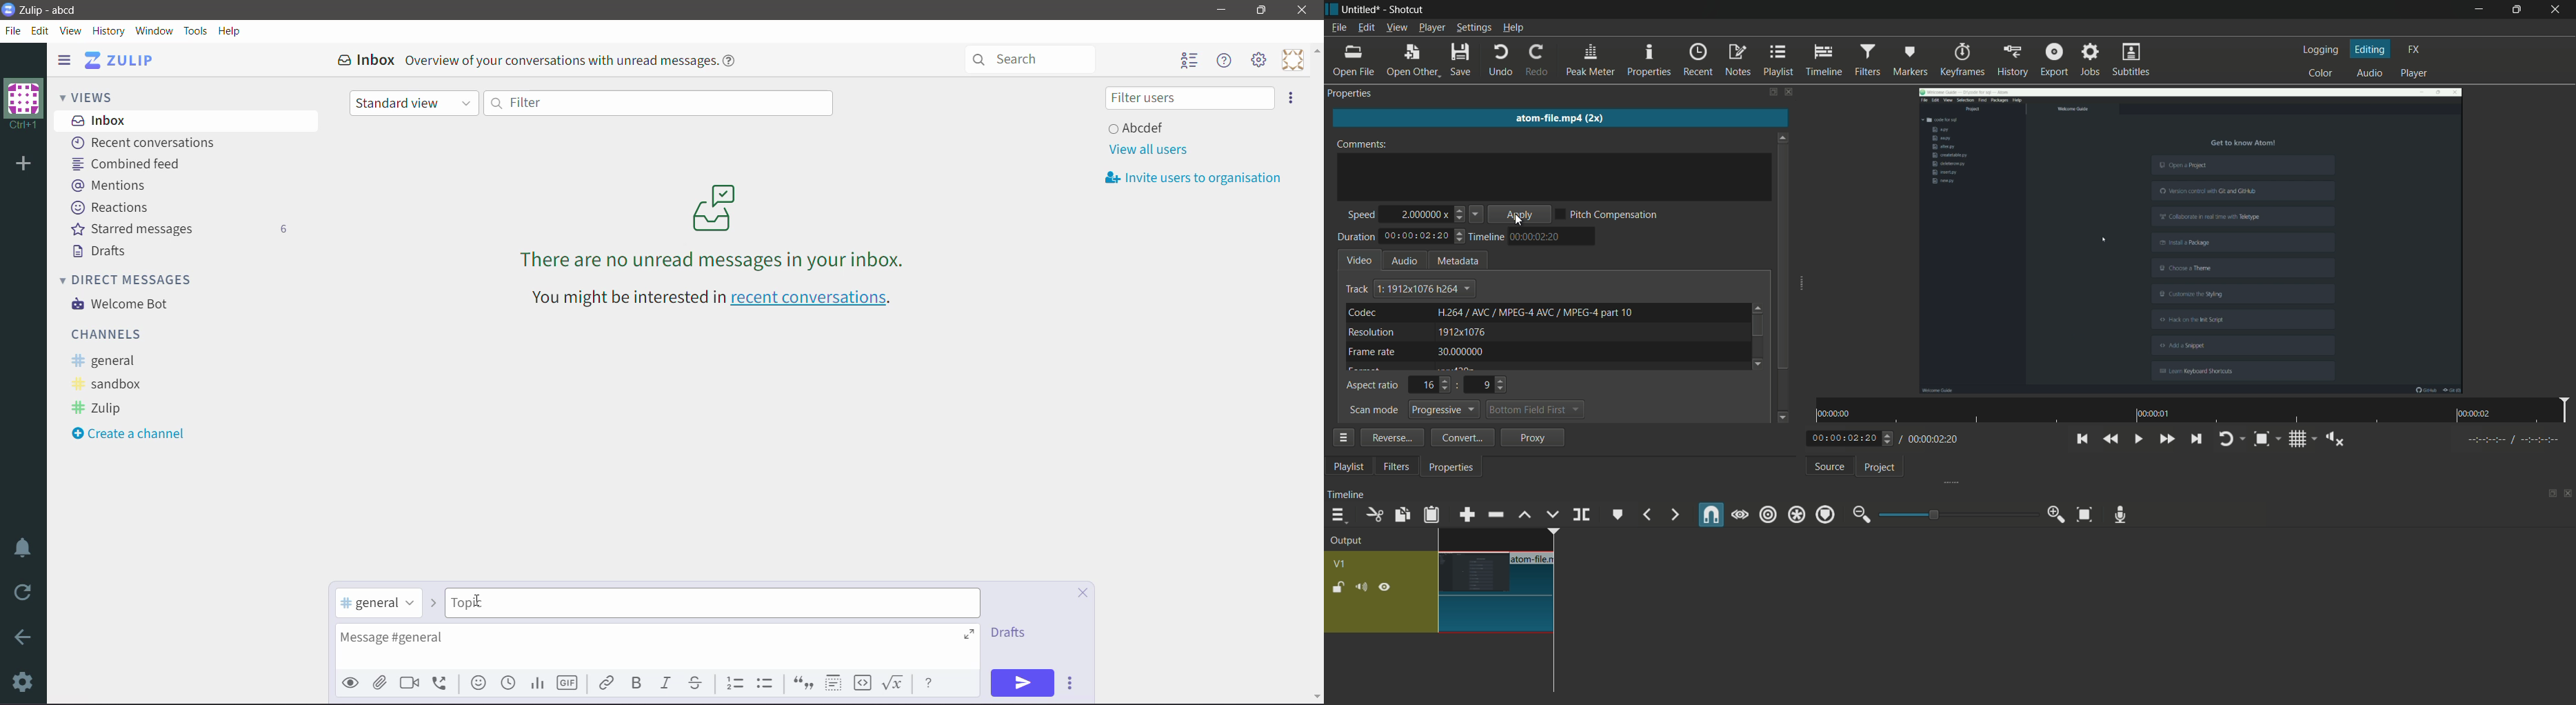  What do you see at coordinates (2111, 439) in the screenshot?
I see `quickly play backward` at bounding box center [2111, 439].